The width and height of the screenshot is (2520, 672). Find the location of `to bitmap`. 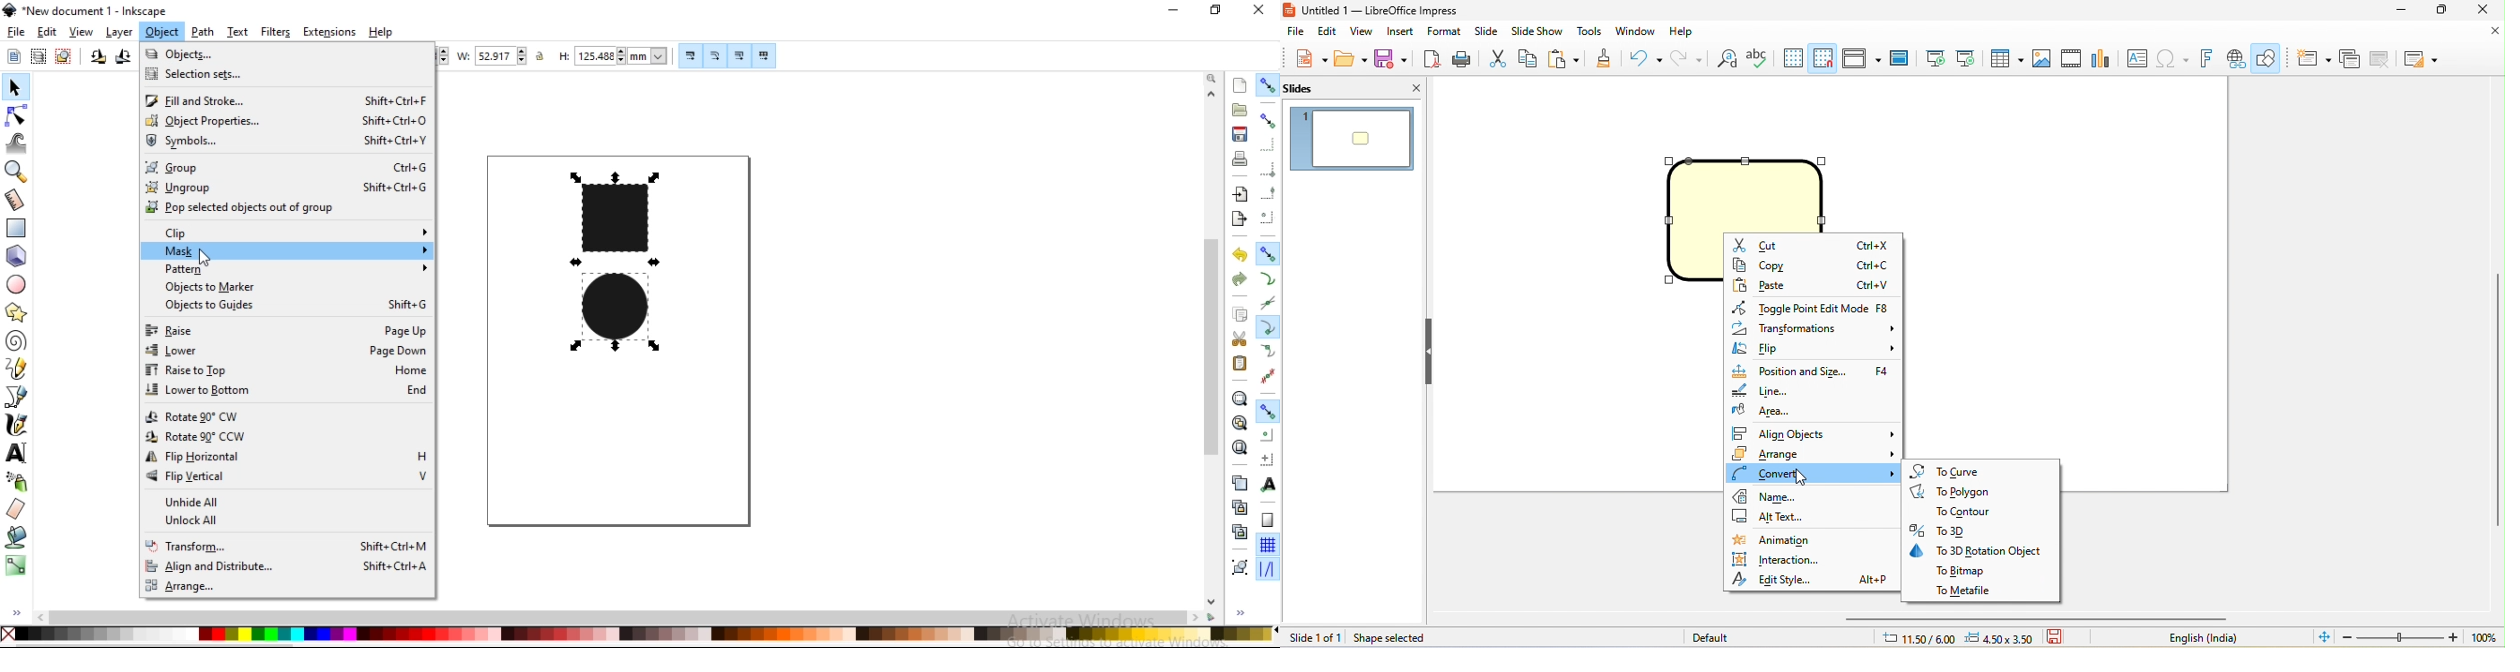

to bitmap is located at coordinates (1961, 574).